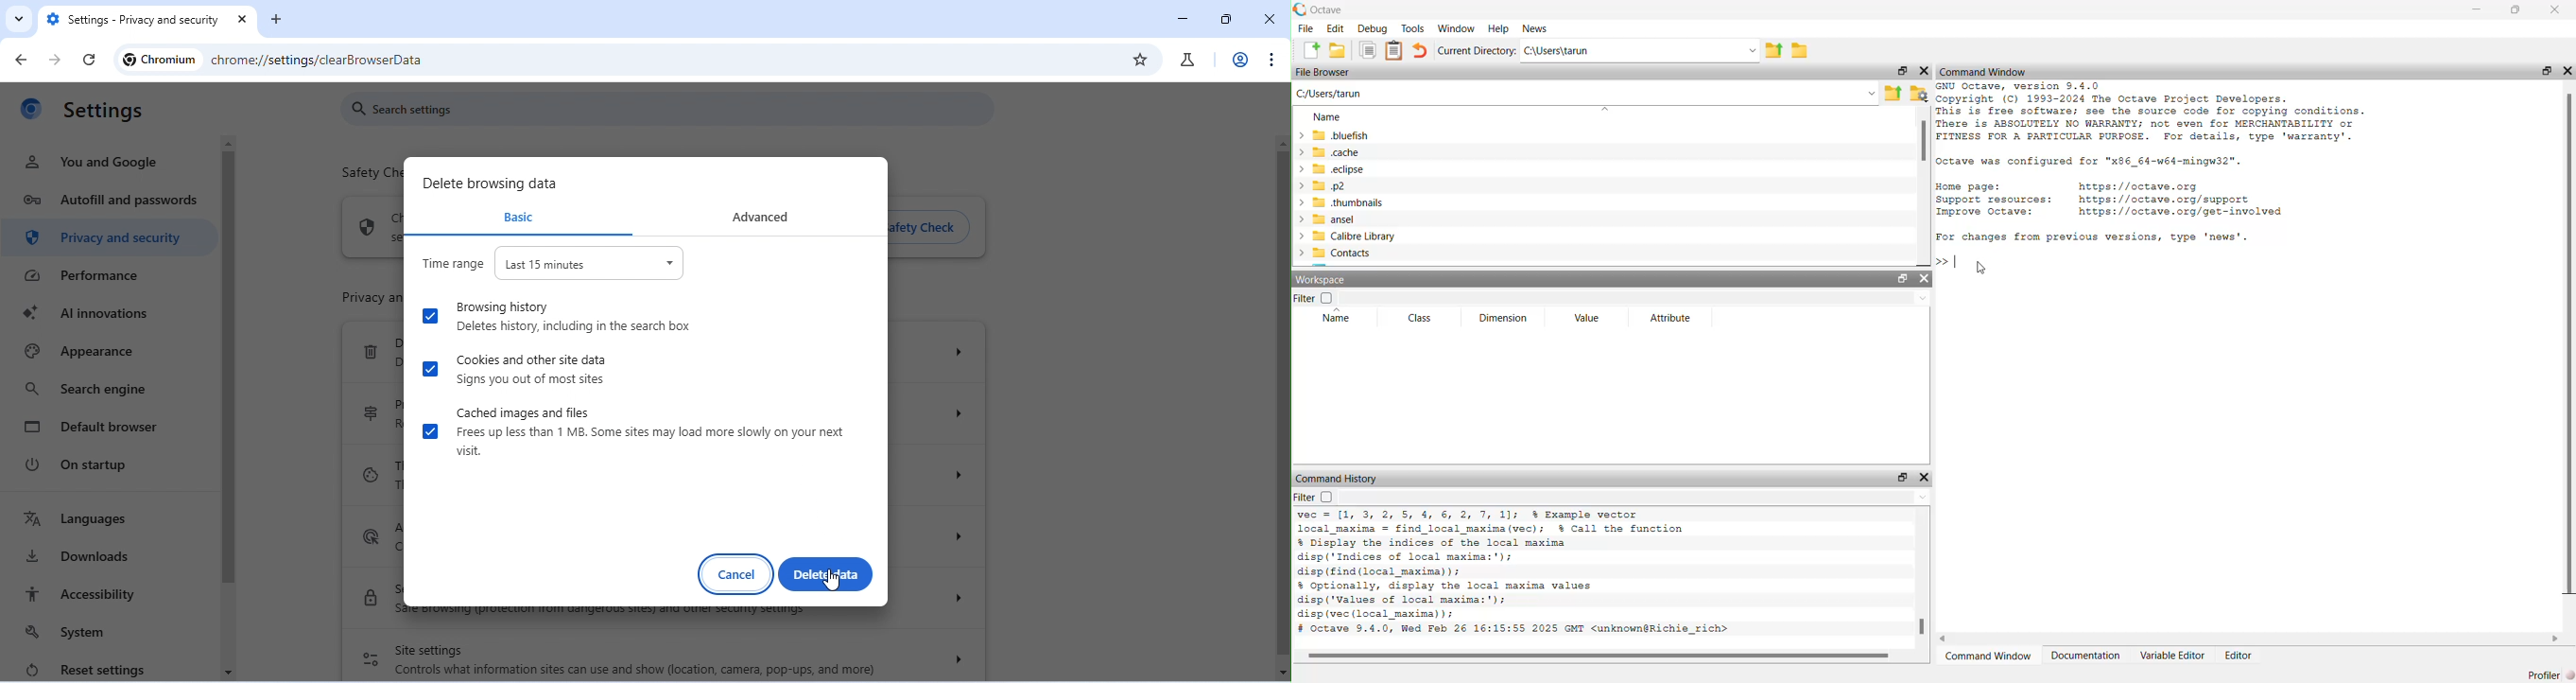 This screenshot has width=2576, height=700. Describe the element at coordinates (493, 184) in the screenshot. I see `delete browsing data` at that location.